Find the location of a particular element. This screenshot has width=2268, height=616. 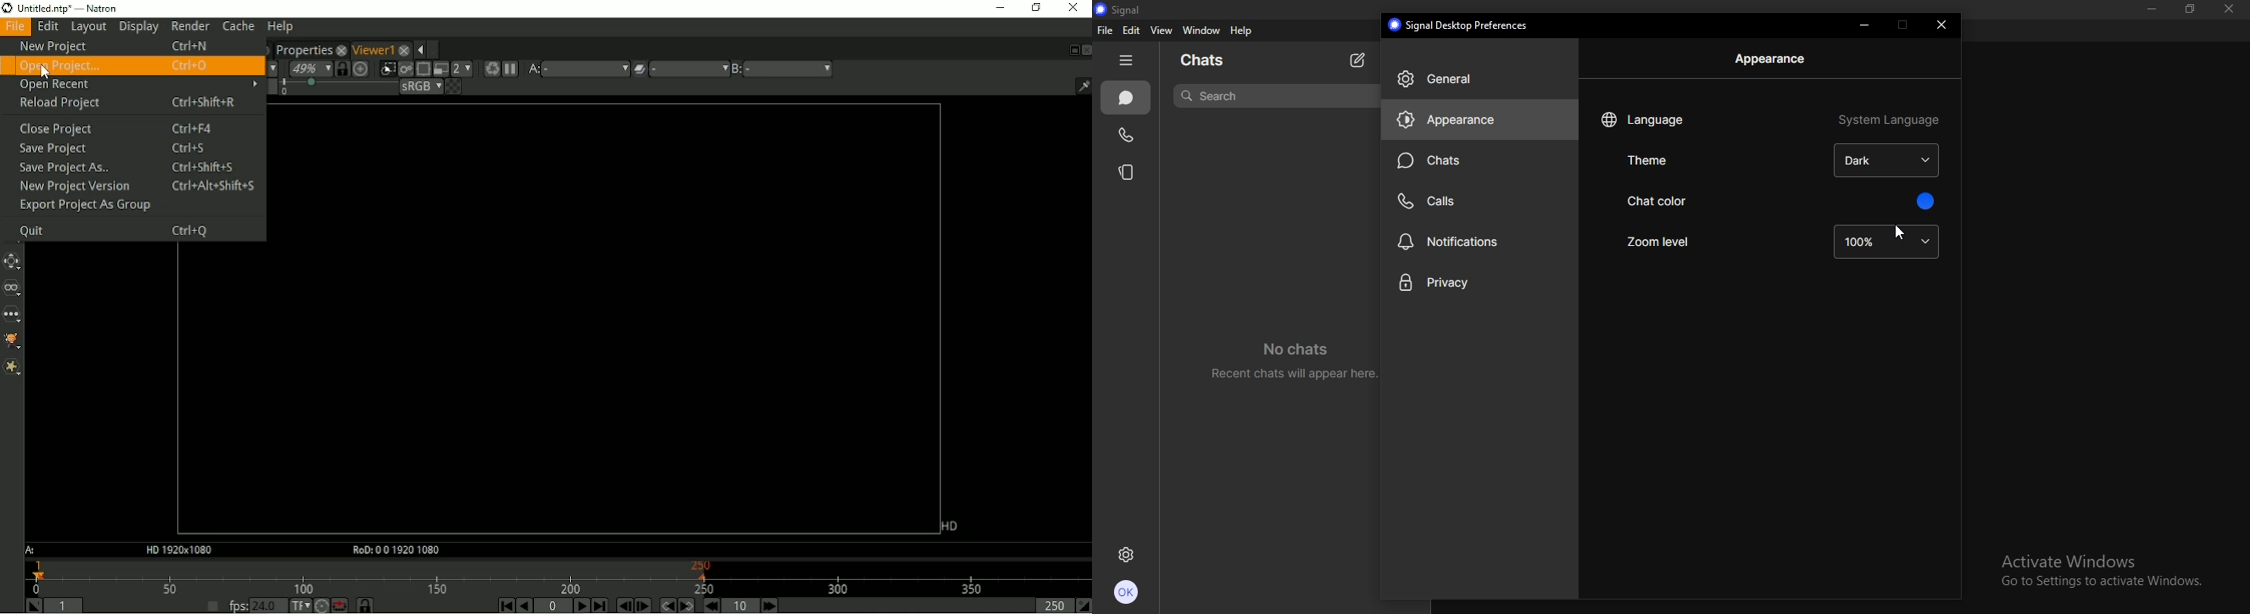

restore down is located at coordinates (1904, 25).